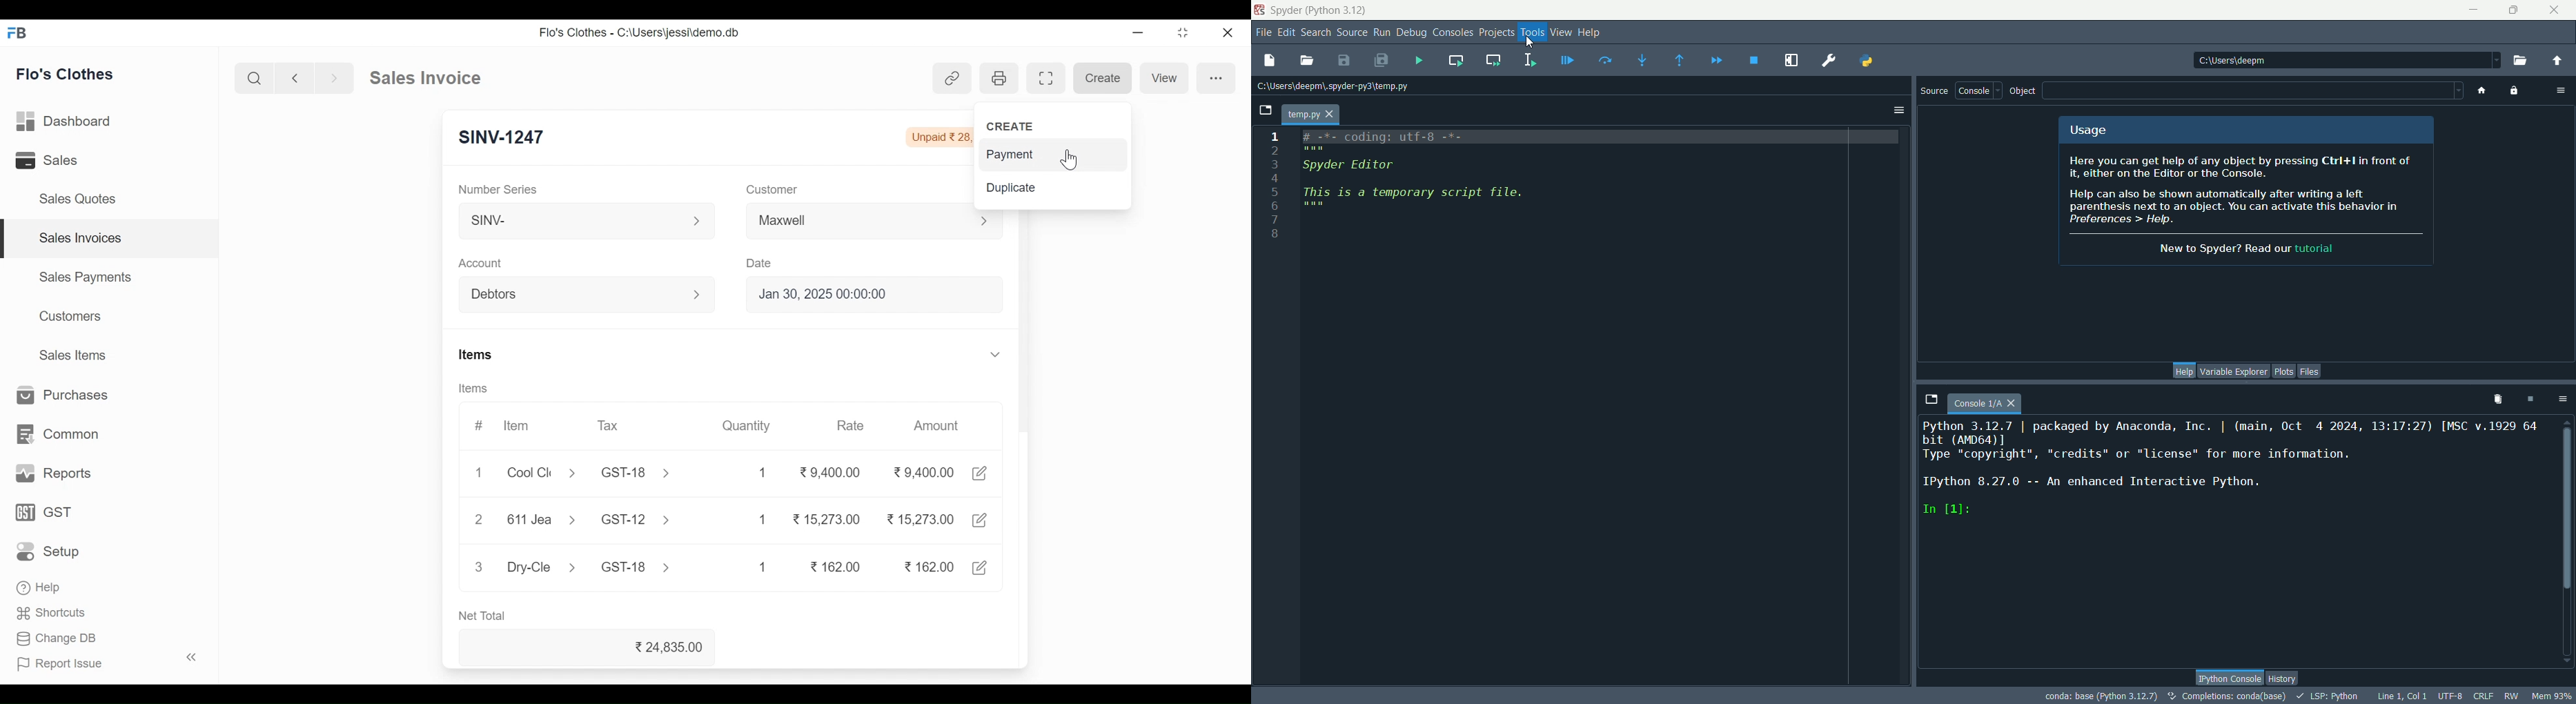 Image resolution: width=2576 pixels, height=728 pixels. What do you see at coordinates (611, 426) in the screenshot?
I see `Tax` at bounding box center [611, 426].